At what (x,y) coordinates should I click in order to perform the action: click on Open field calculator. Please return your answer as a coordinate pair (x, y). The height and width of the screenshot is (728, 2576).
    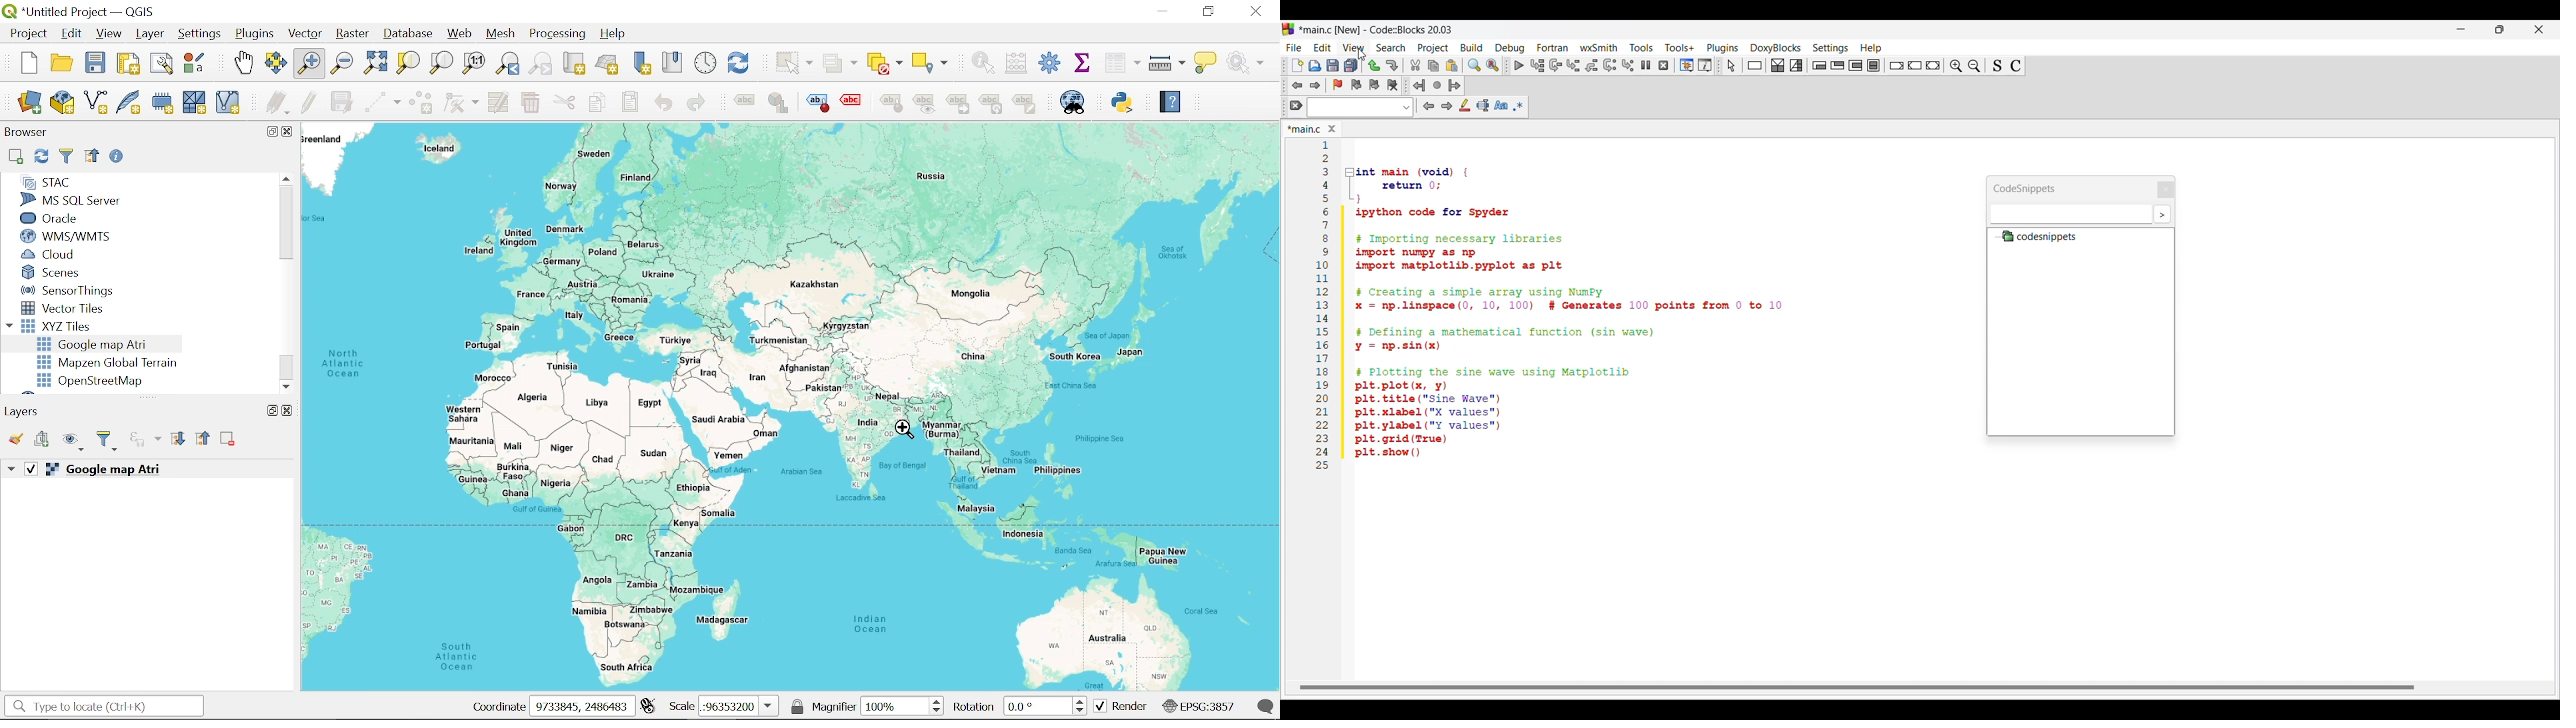
    Looking at the image, I should click on (1014, 63).